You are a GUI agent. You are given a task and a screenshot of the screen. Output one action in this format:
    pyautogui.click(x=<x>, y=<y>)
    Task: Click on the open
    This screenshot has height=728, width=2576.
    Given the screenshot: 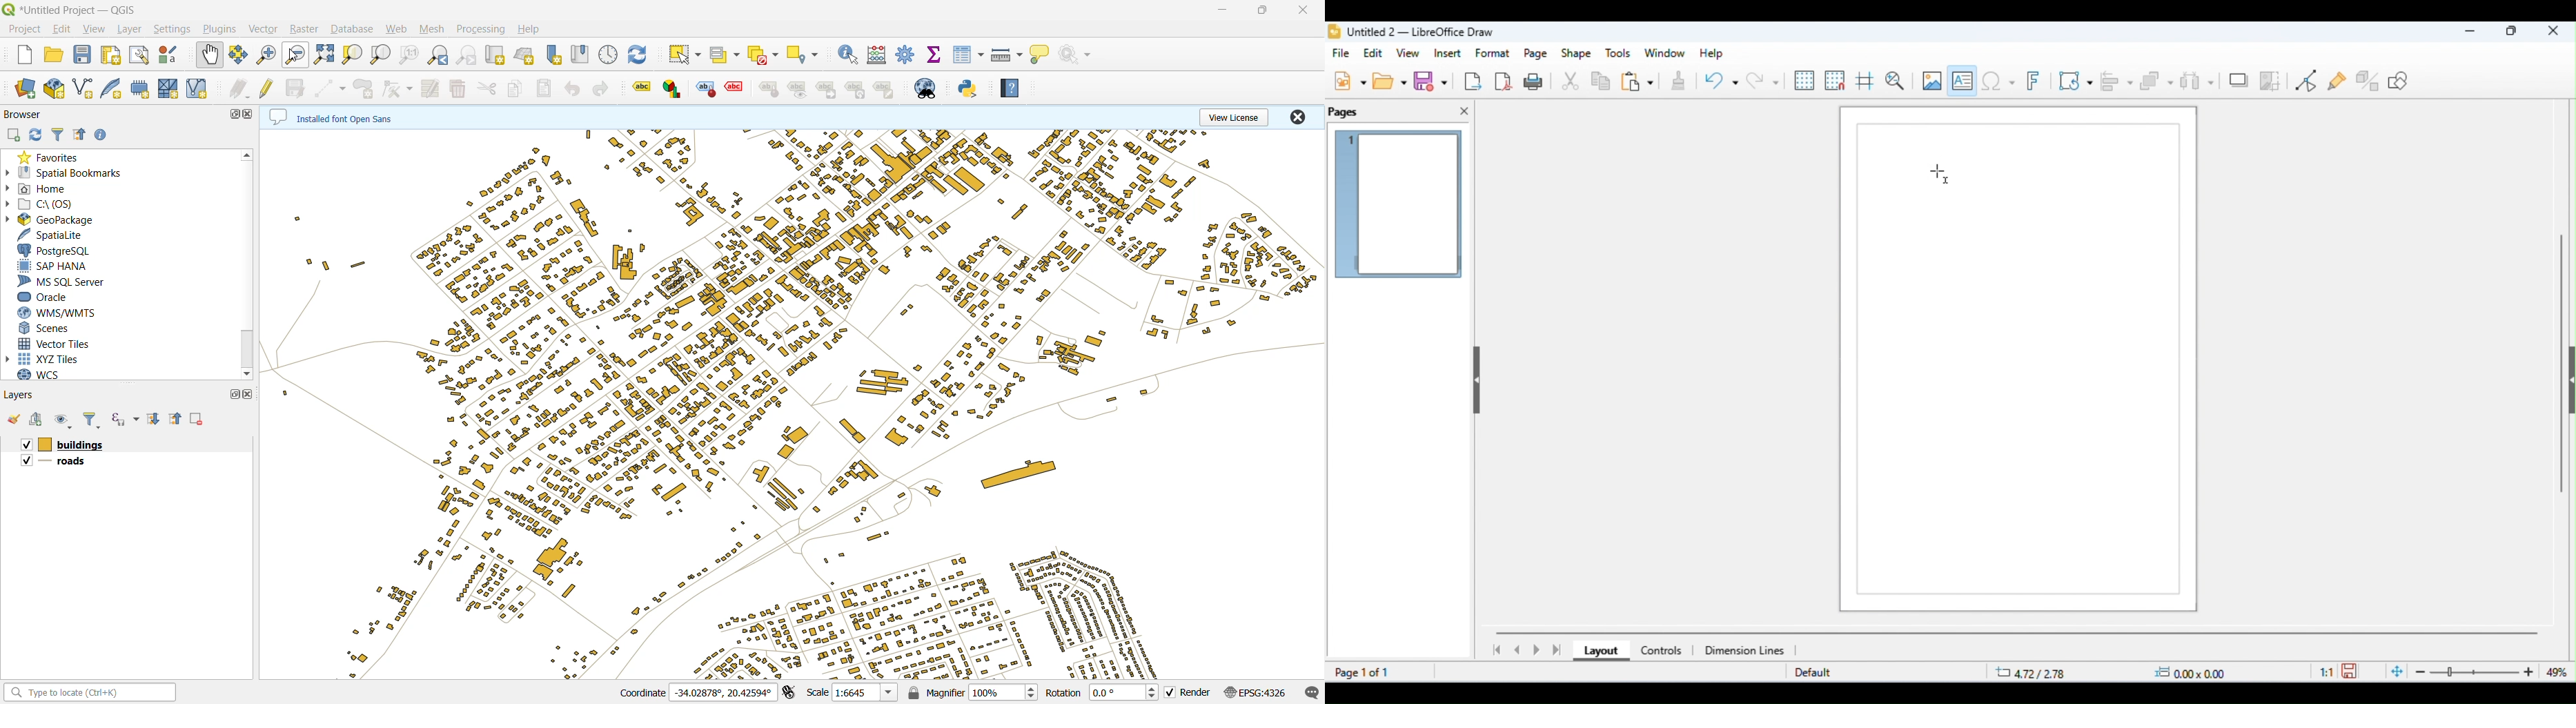 What is the action you would take?
    pyautogui.click(x=53, y=56)
    